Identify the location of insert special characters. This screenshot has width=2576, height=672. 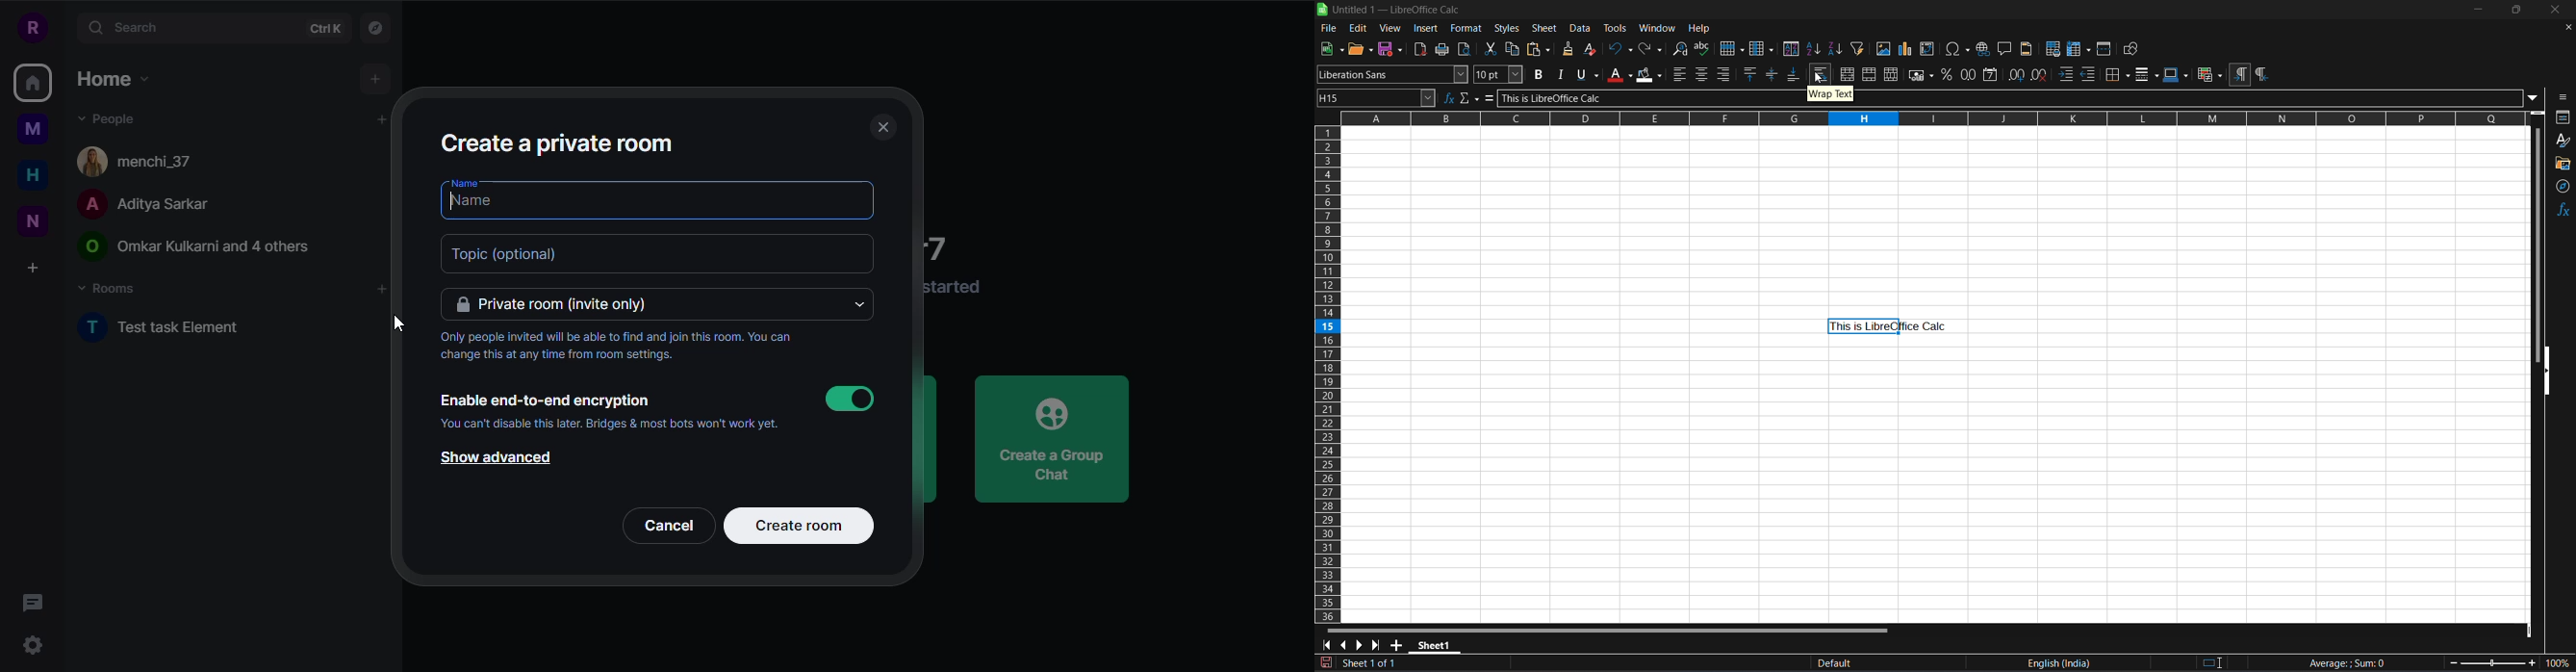
(1959, 48).